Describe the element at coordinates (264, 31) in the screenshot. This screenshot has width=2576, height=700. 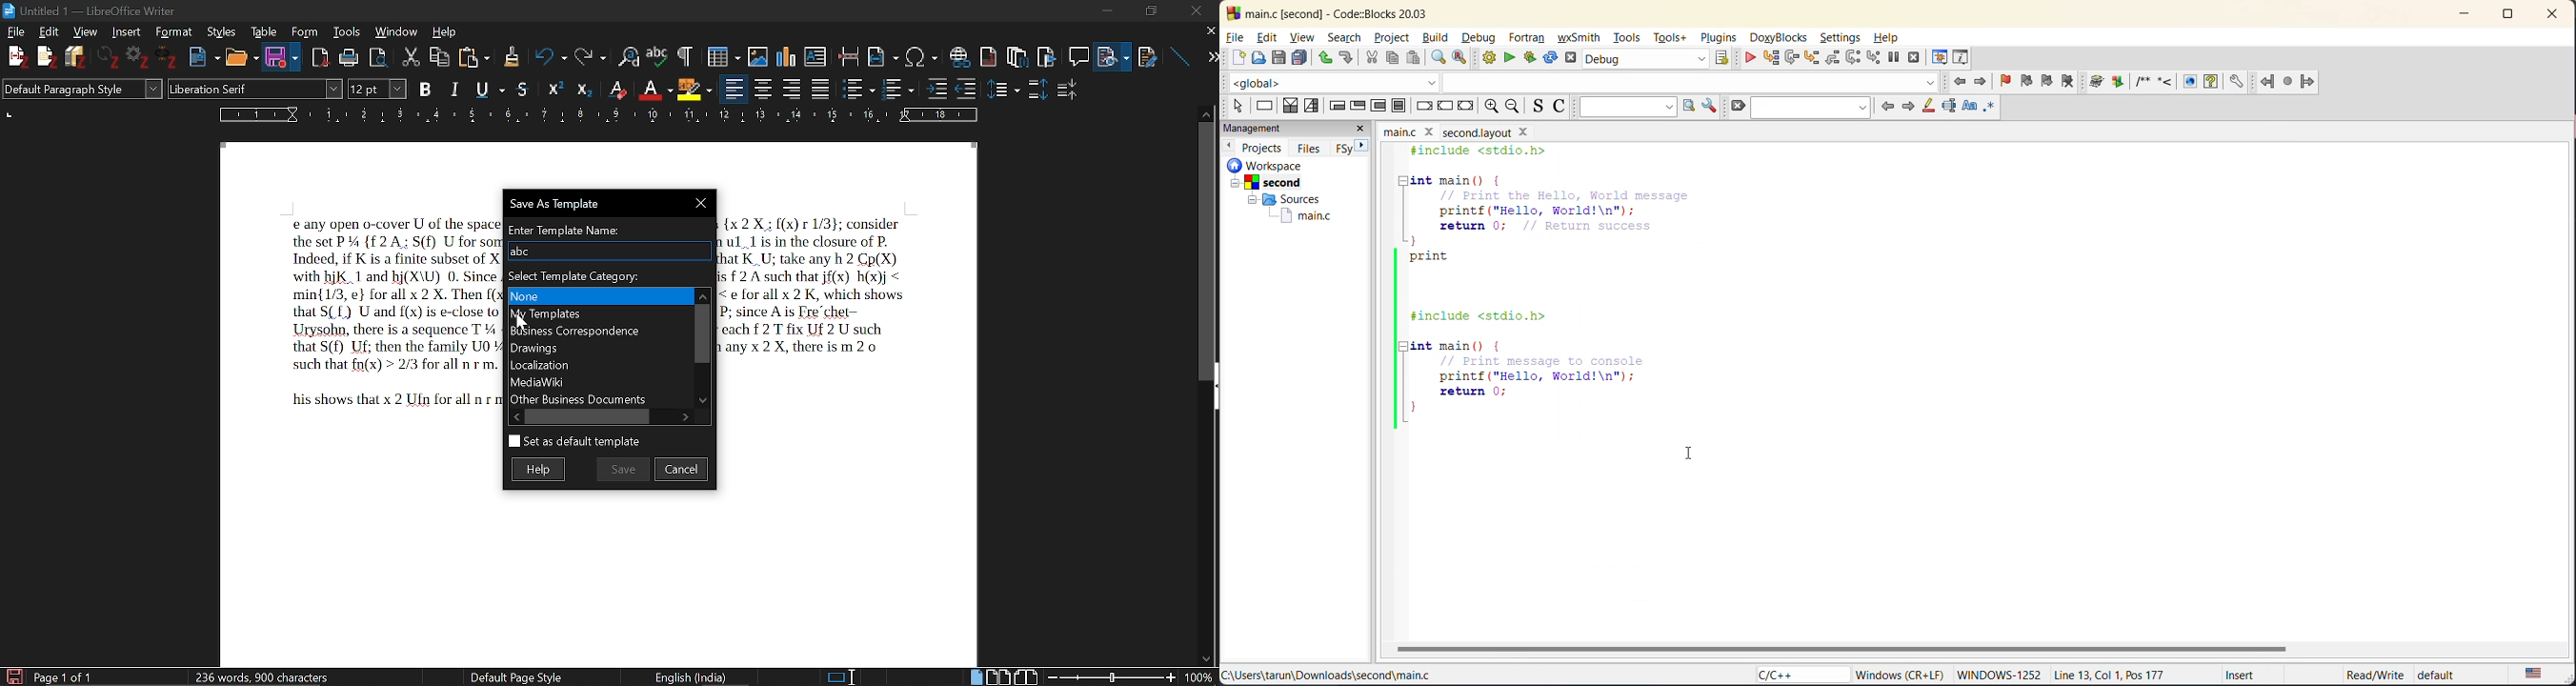
I see `Table` at that location.